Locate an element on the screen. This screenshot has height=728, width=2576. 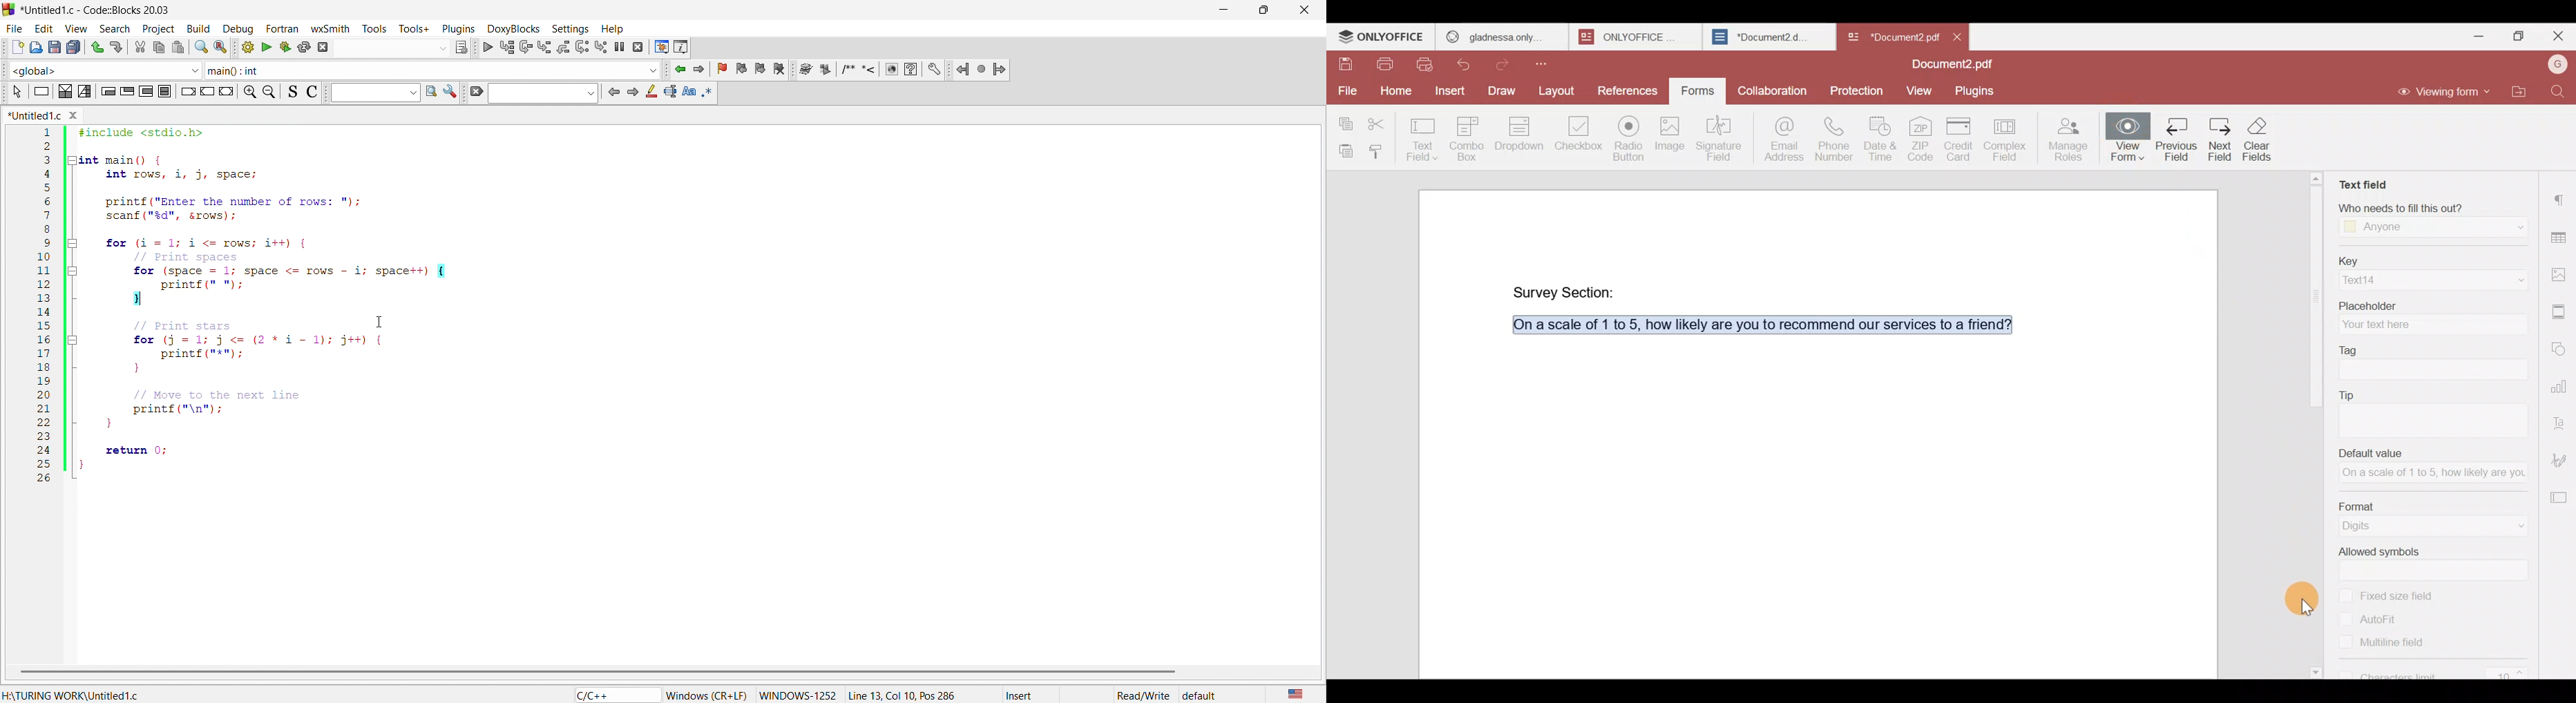
clear is located at coordinates (474, 92).